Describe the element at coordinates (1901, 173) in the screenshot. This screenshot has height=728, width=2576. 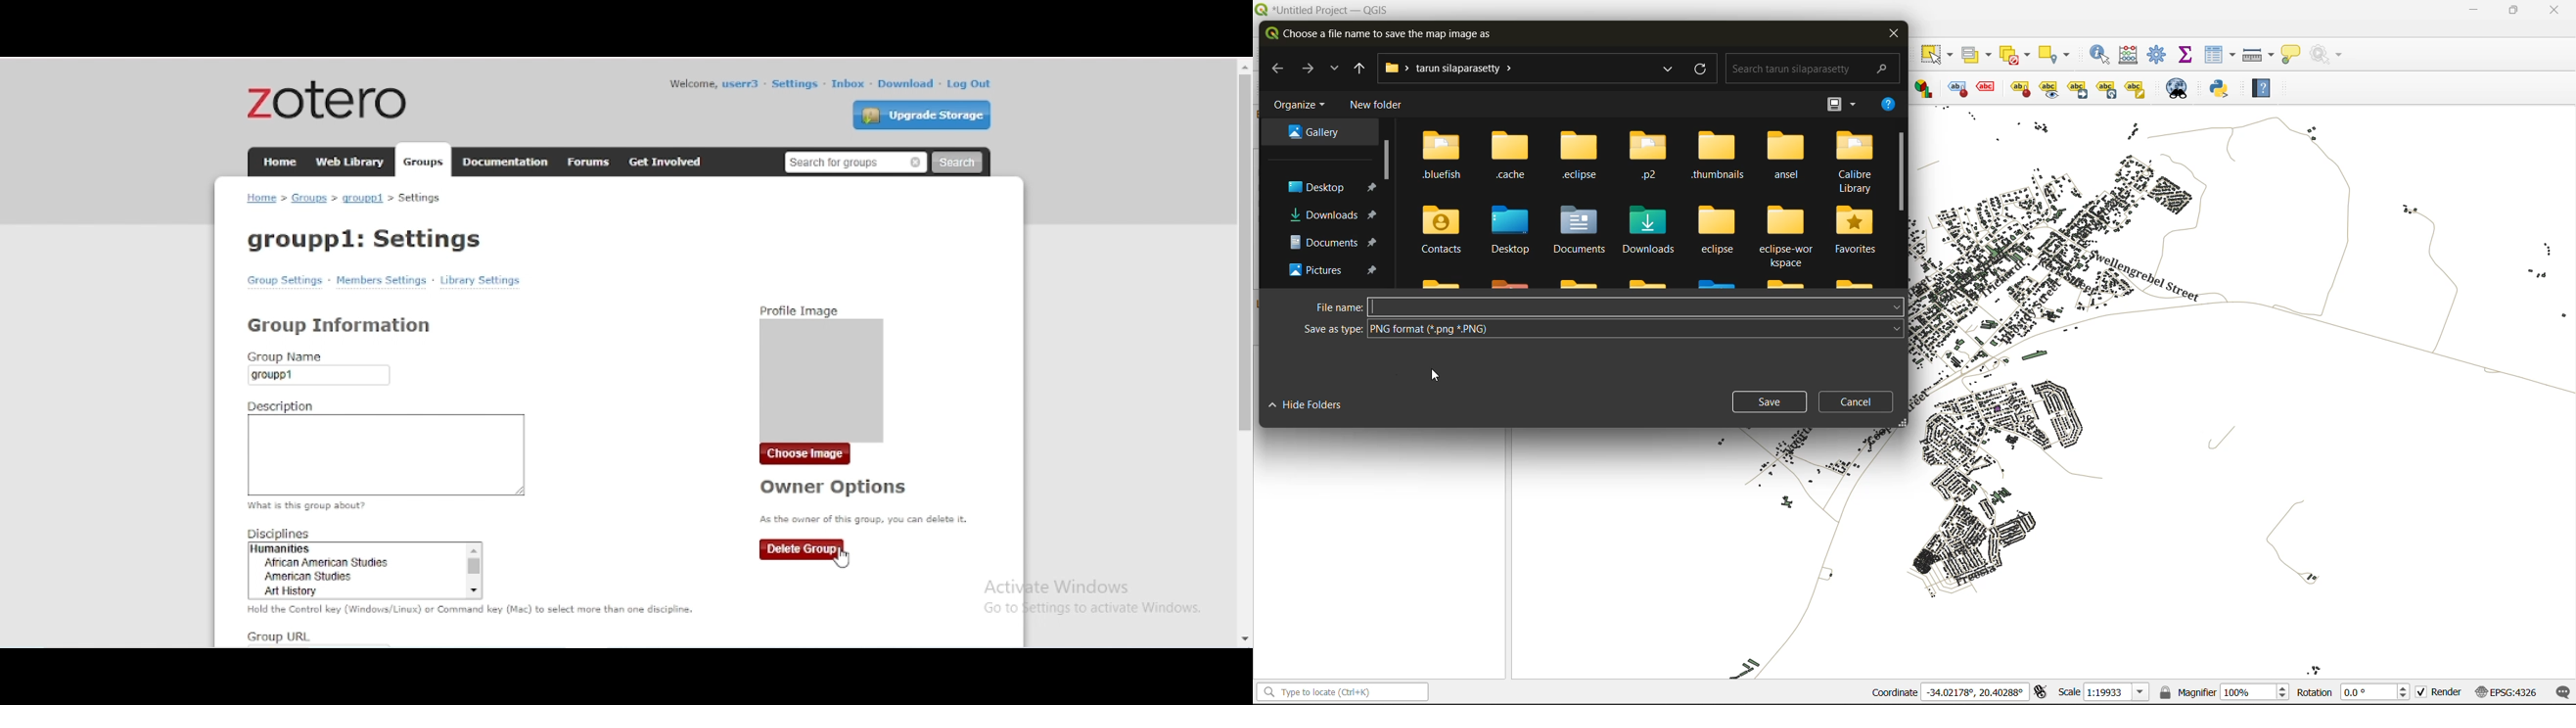
I see `vertical scroll bar` at that location.